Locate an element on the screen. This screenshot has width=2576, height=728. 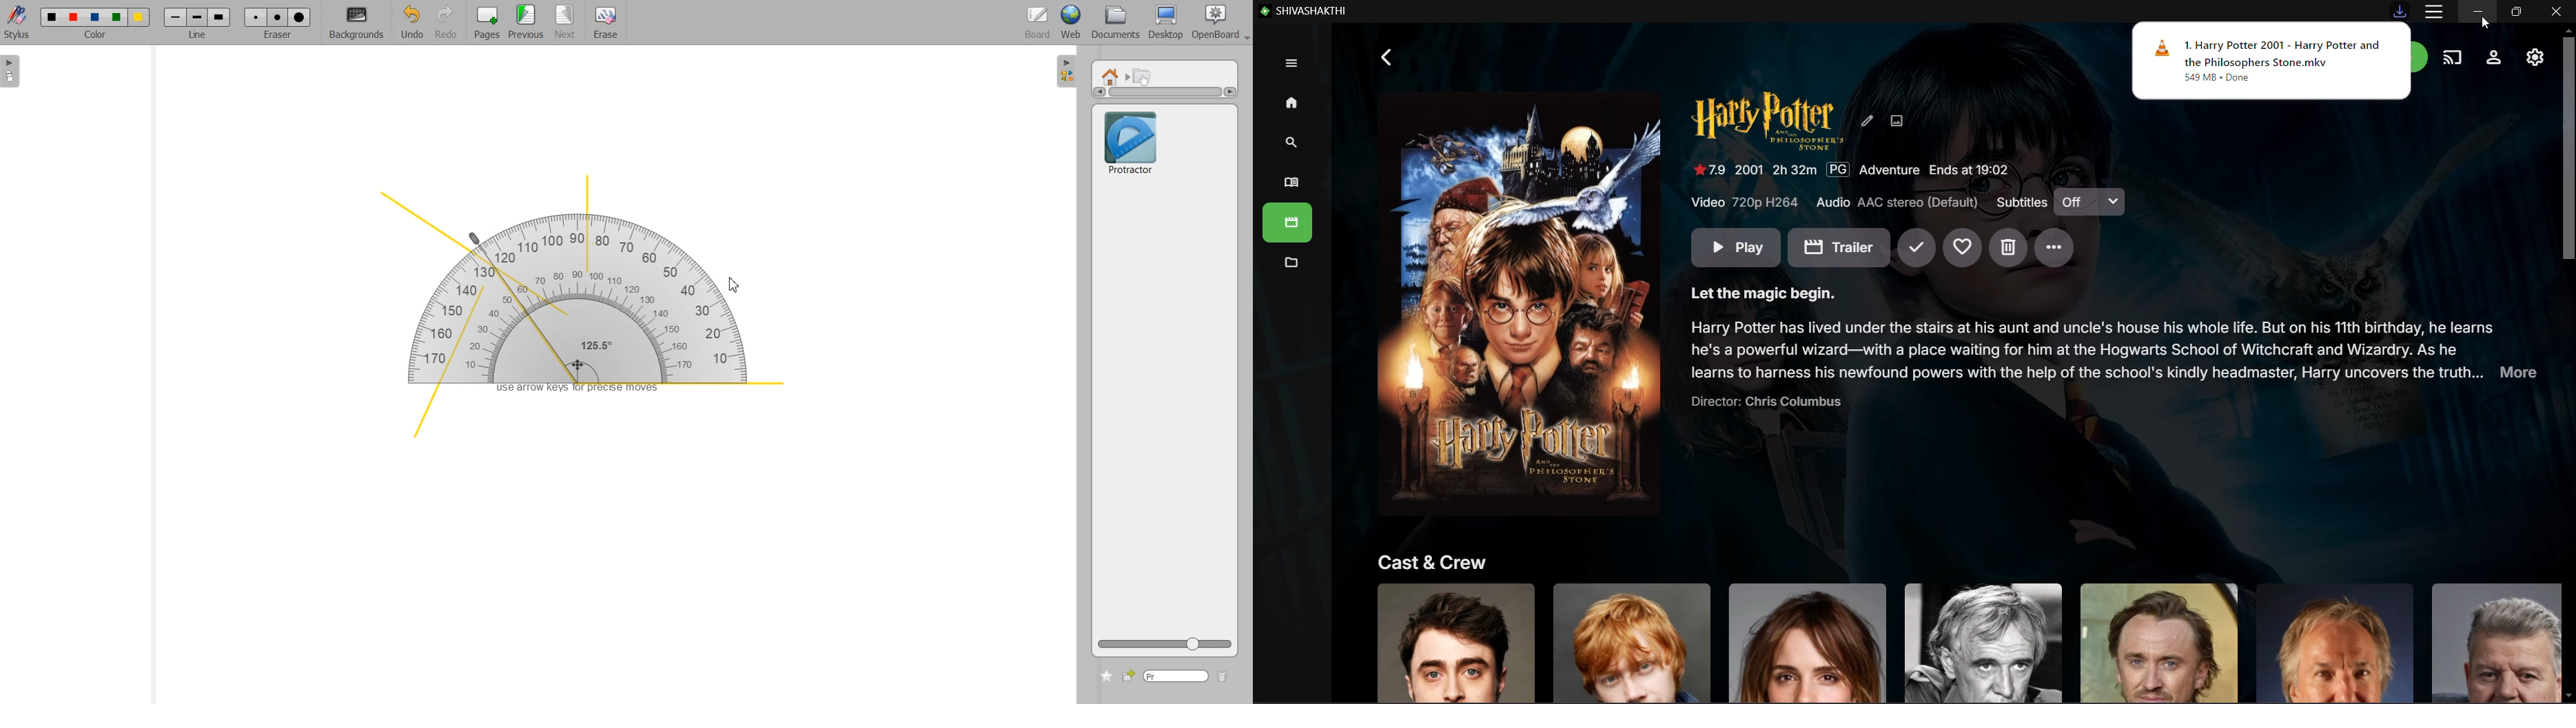
Open Board is located at coordinates (1220, 23).